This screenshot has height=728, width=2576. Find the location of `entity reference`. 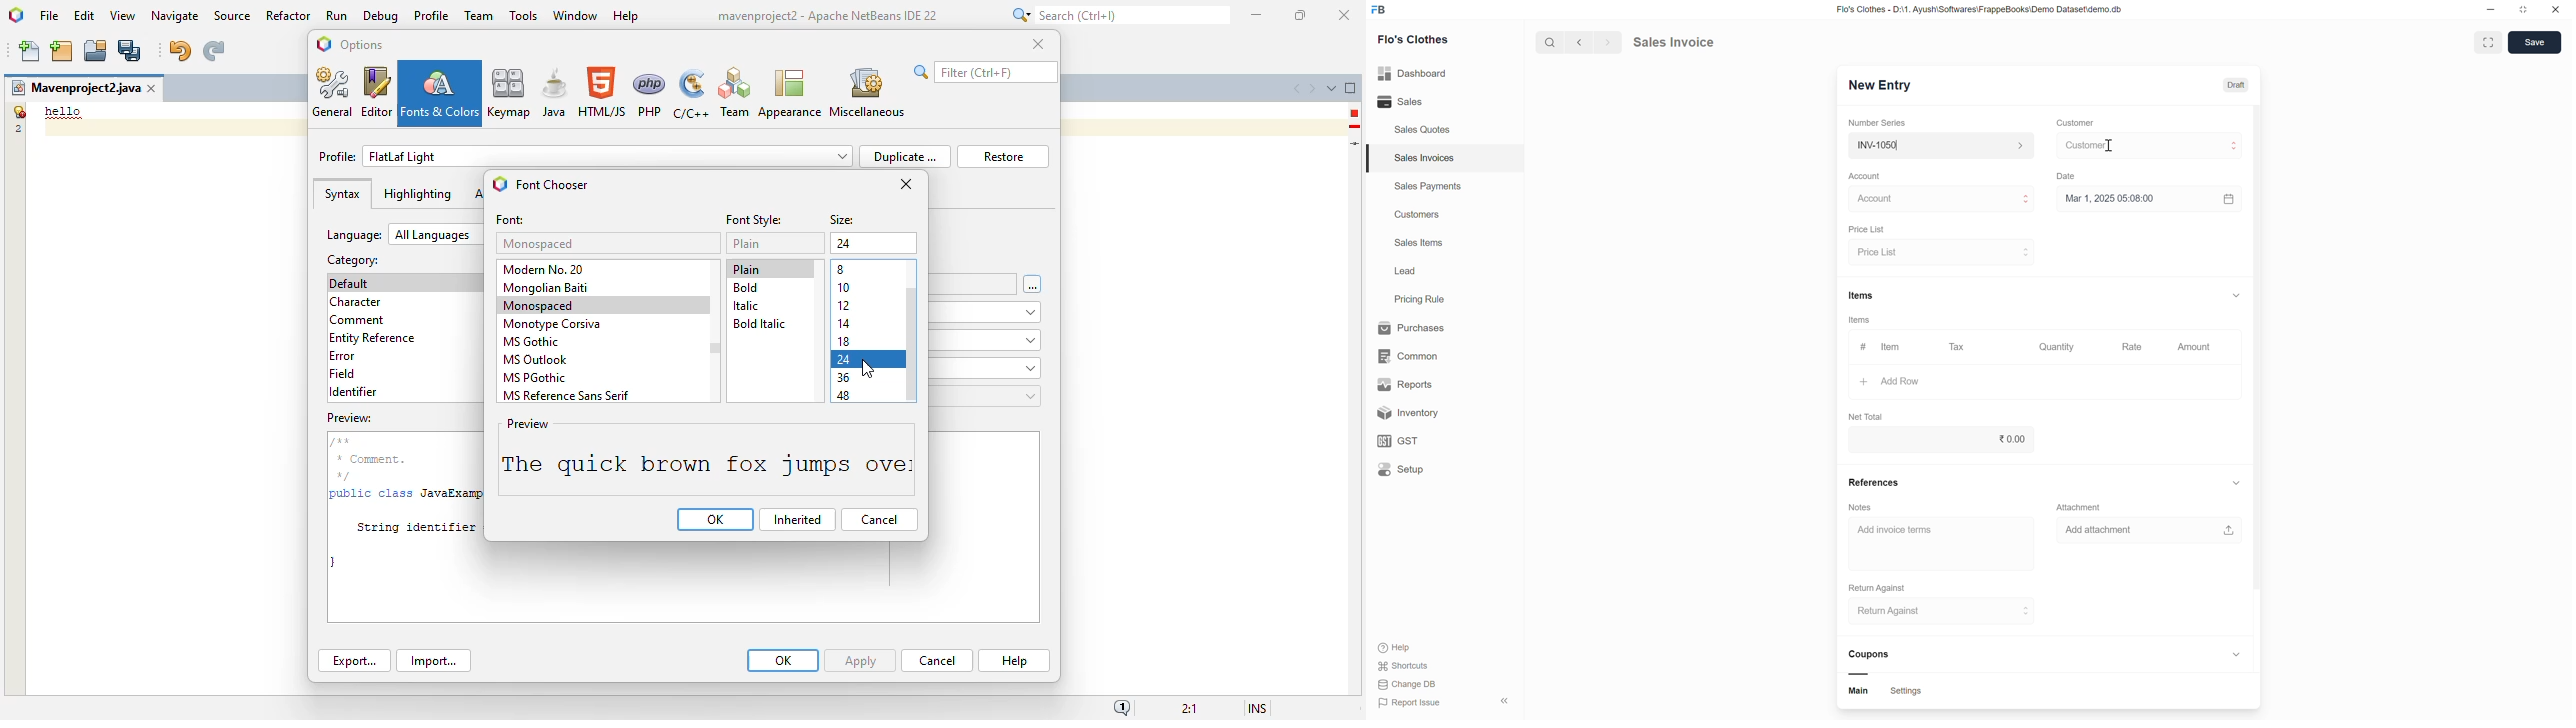

entity reference is located at coordinates (373, 339).